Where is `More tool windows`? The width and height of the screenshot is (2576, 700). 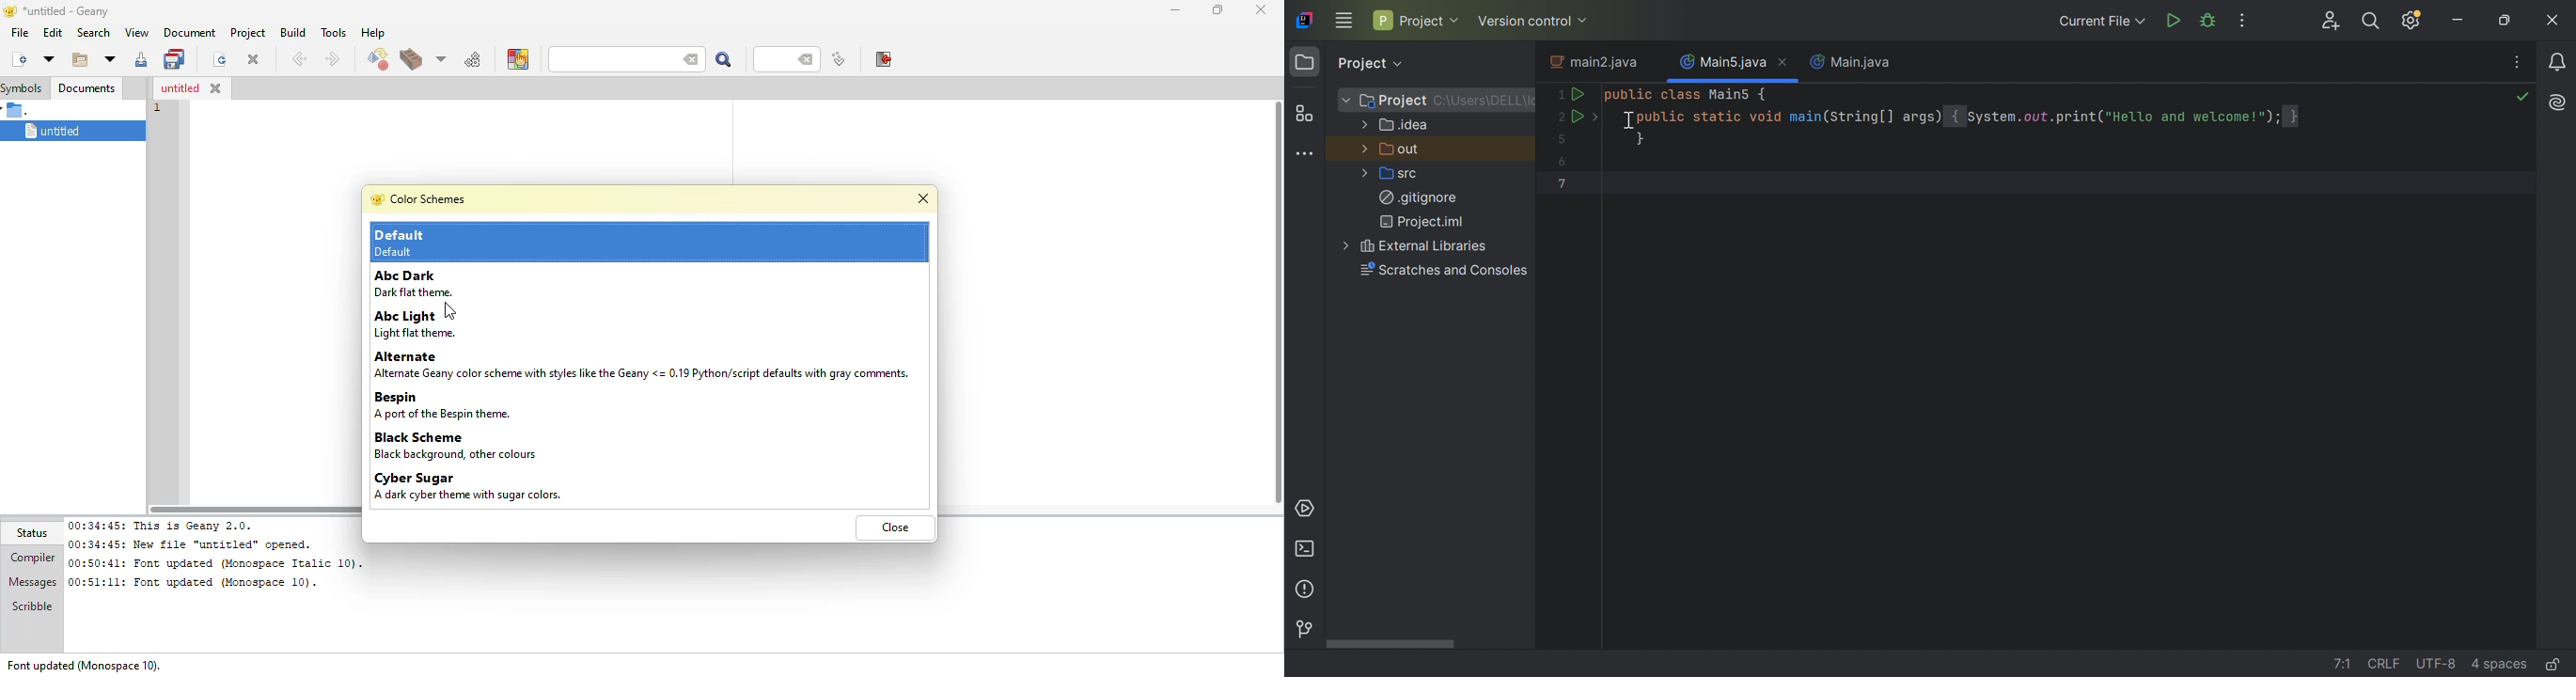 More tool windows is located at coordinates (1304, 152).